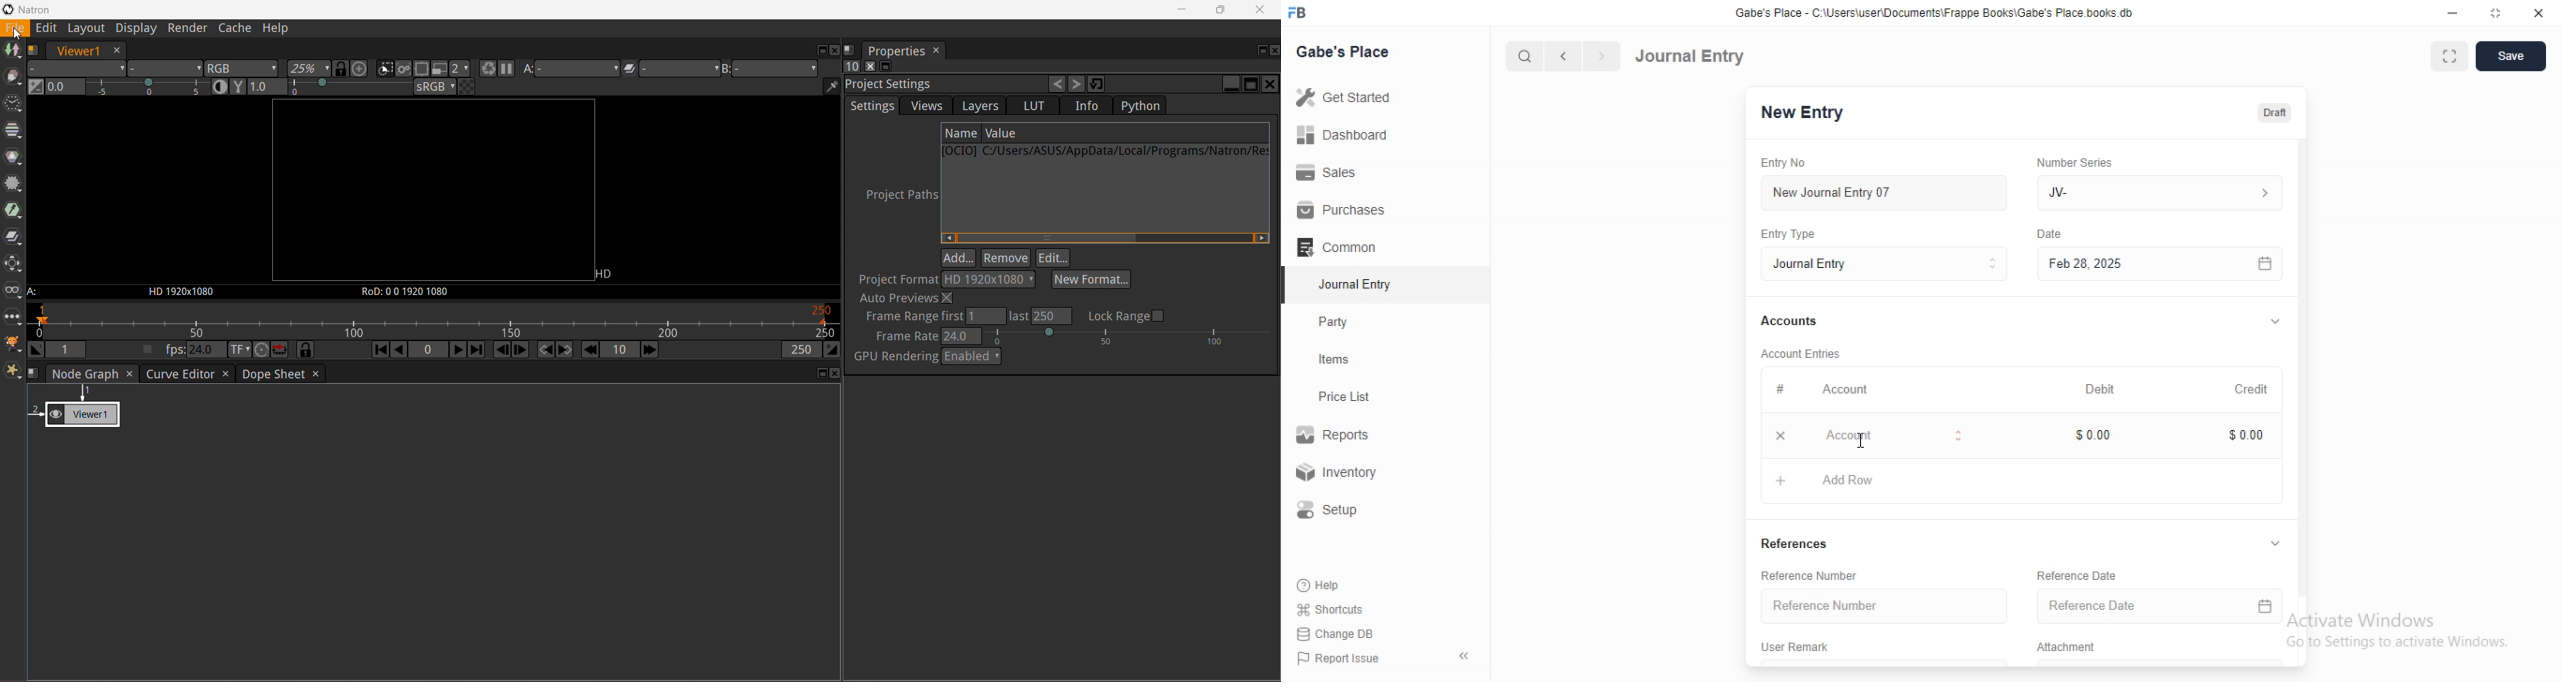  I want to click on Comman, so click(1330, 247).